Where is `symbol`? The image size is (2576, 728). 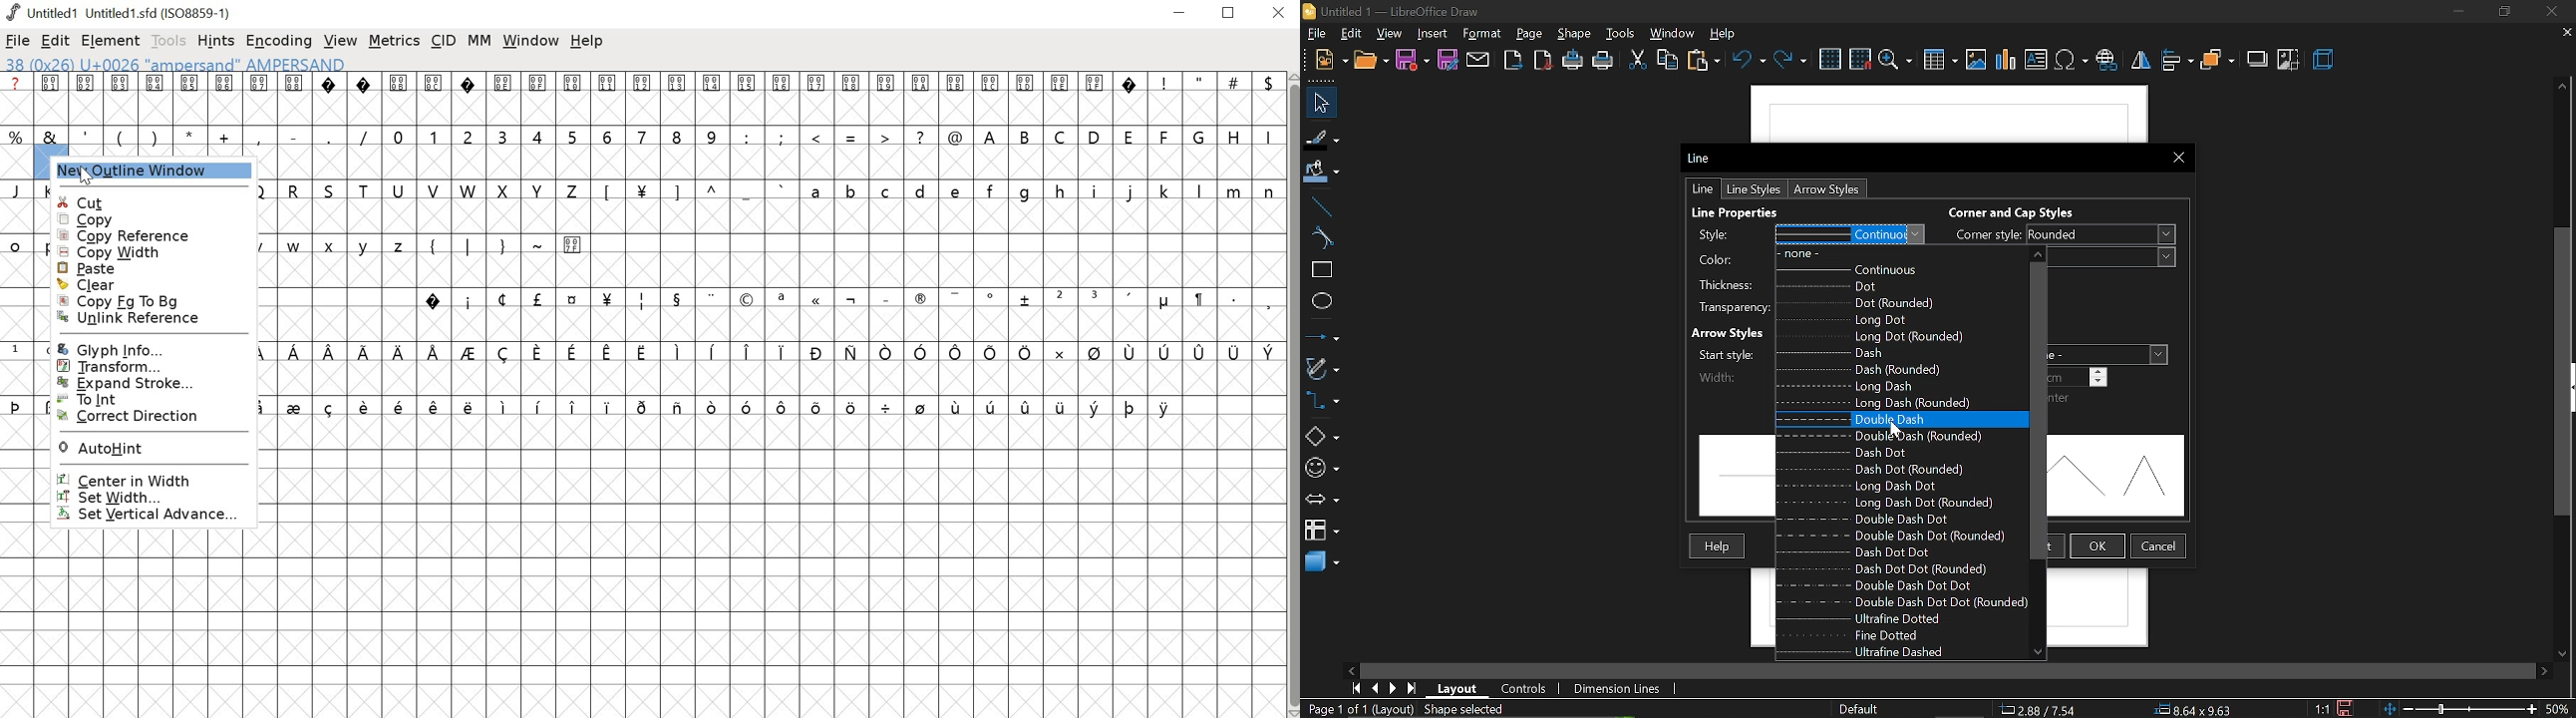 symbol is located at coordinates (992, 405).